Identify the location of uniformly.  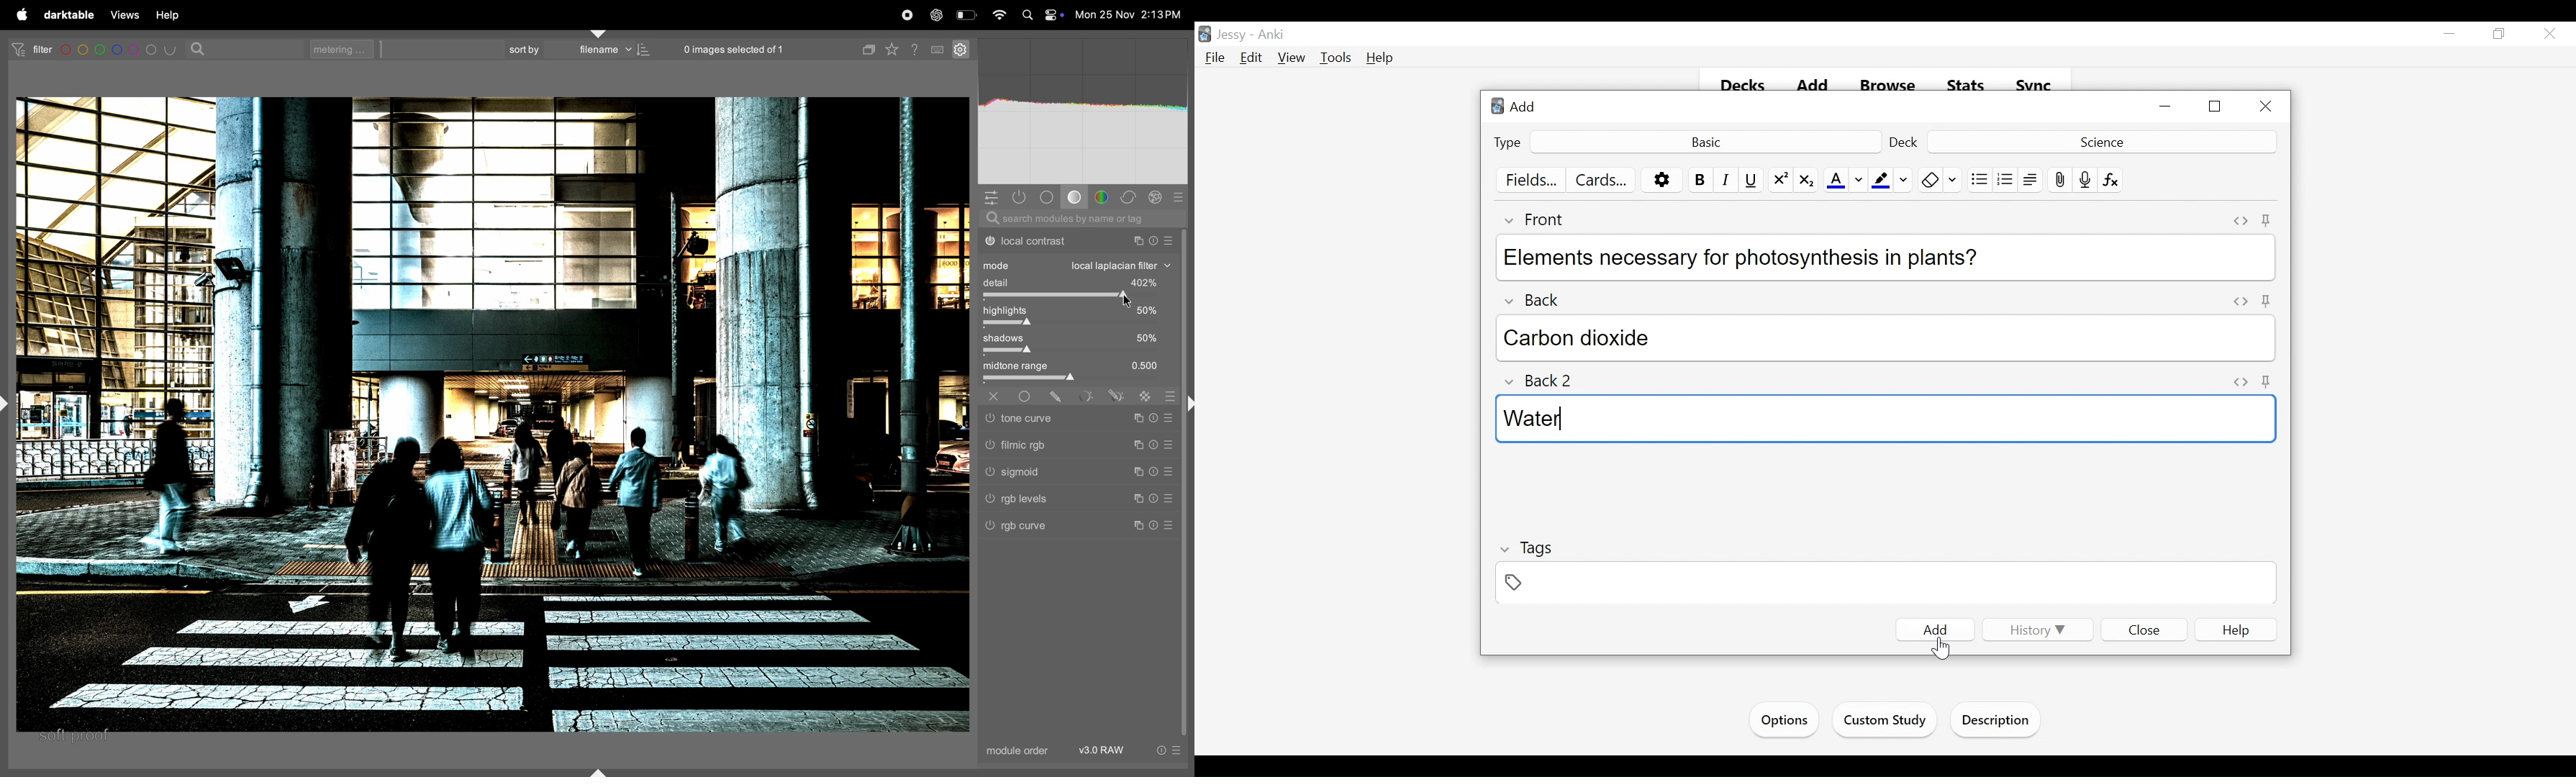
(1026, 397).